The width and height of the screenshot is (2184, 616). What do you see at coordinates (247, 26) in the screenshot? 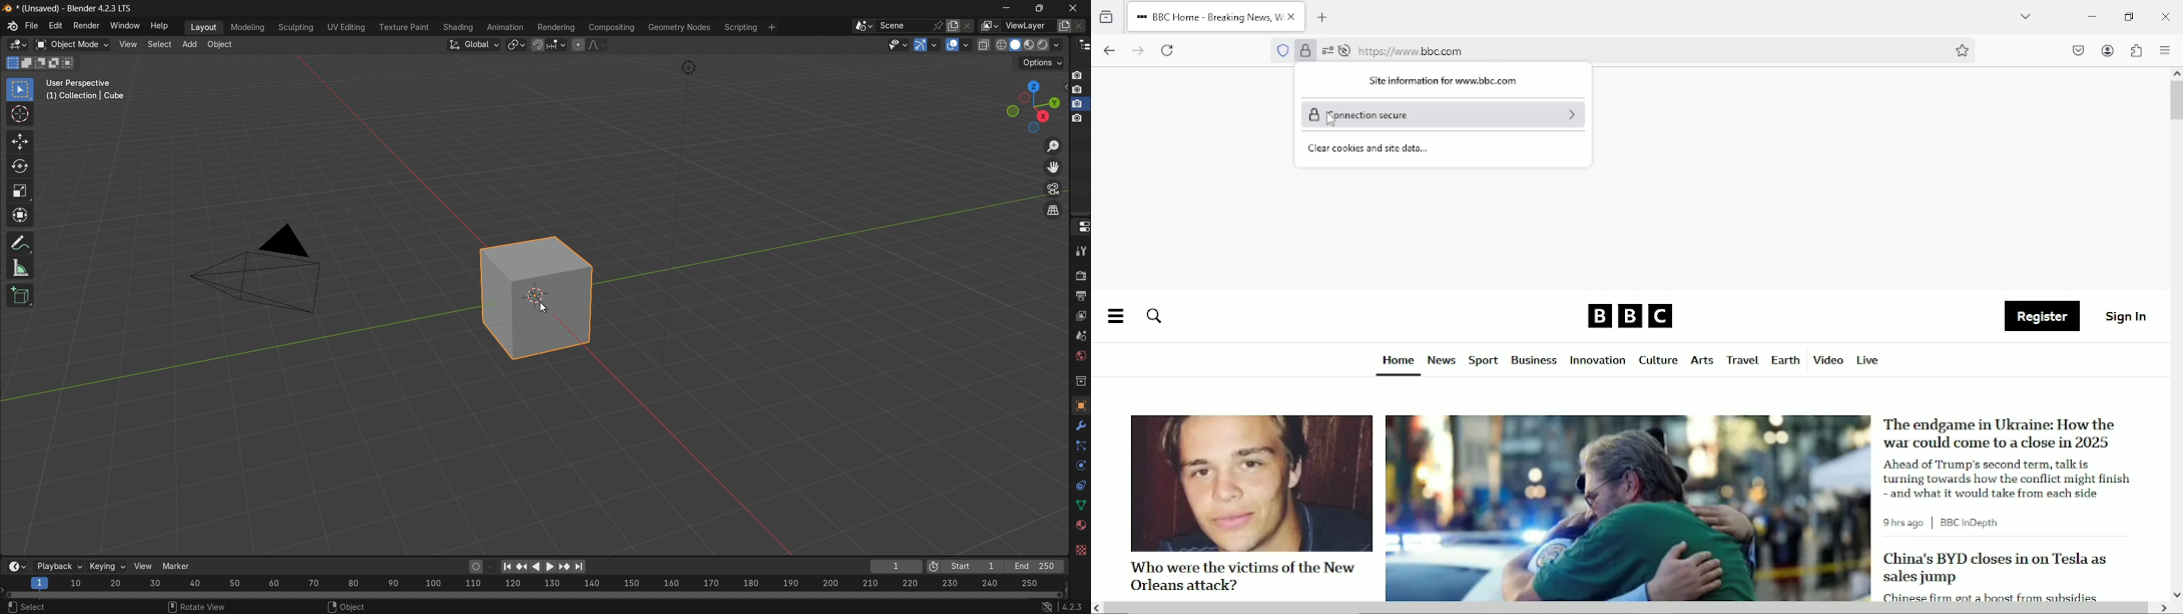
I see `modeling menu` at bounding box center [247, 26].